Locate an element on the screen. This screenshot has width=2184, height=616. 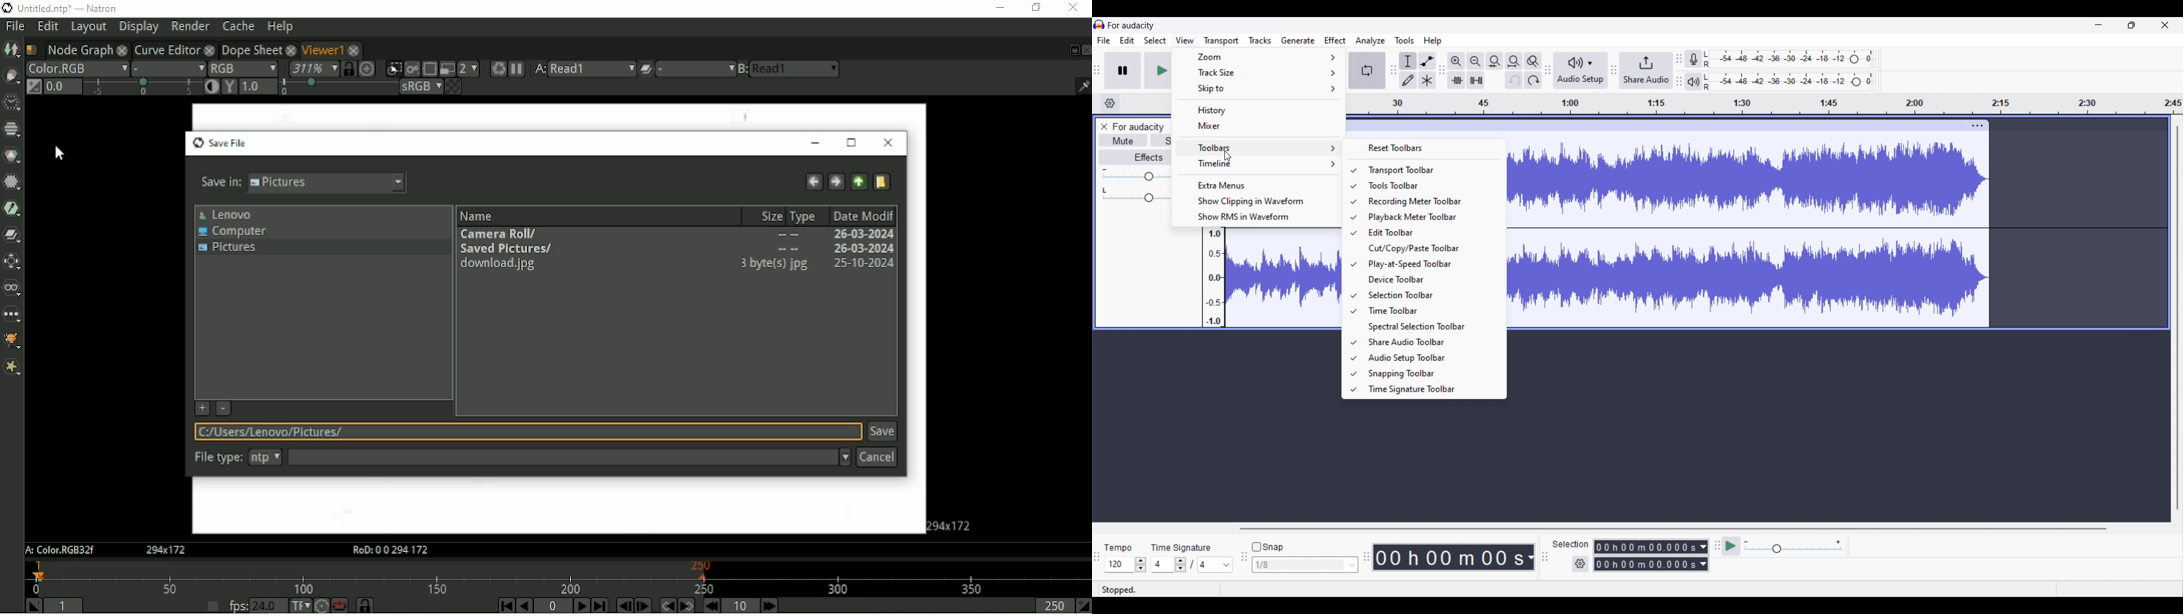
Help is located at coordinates (1433, 41).